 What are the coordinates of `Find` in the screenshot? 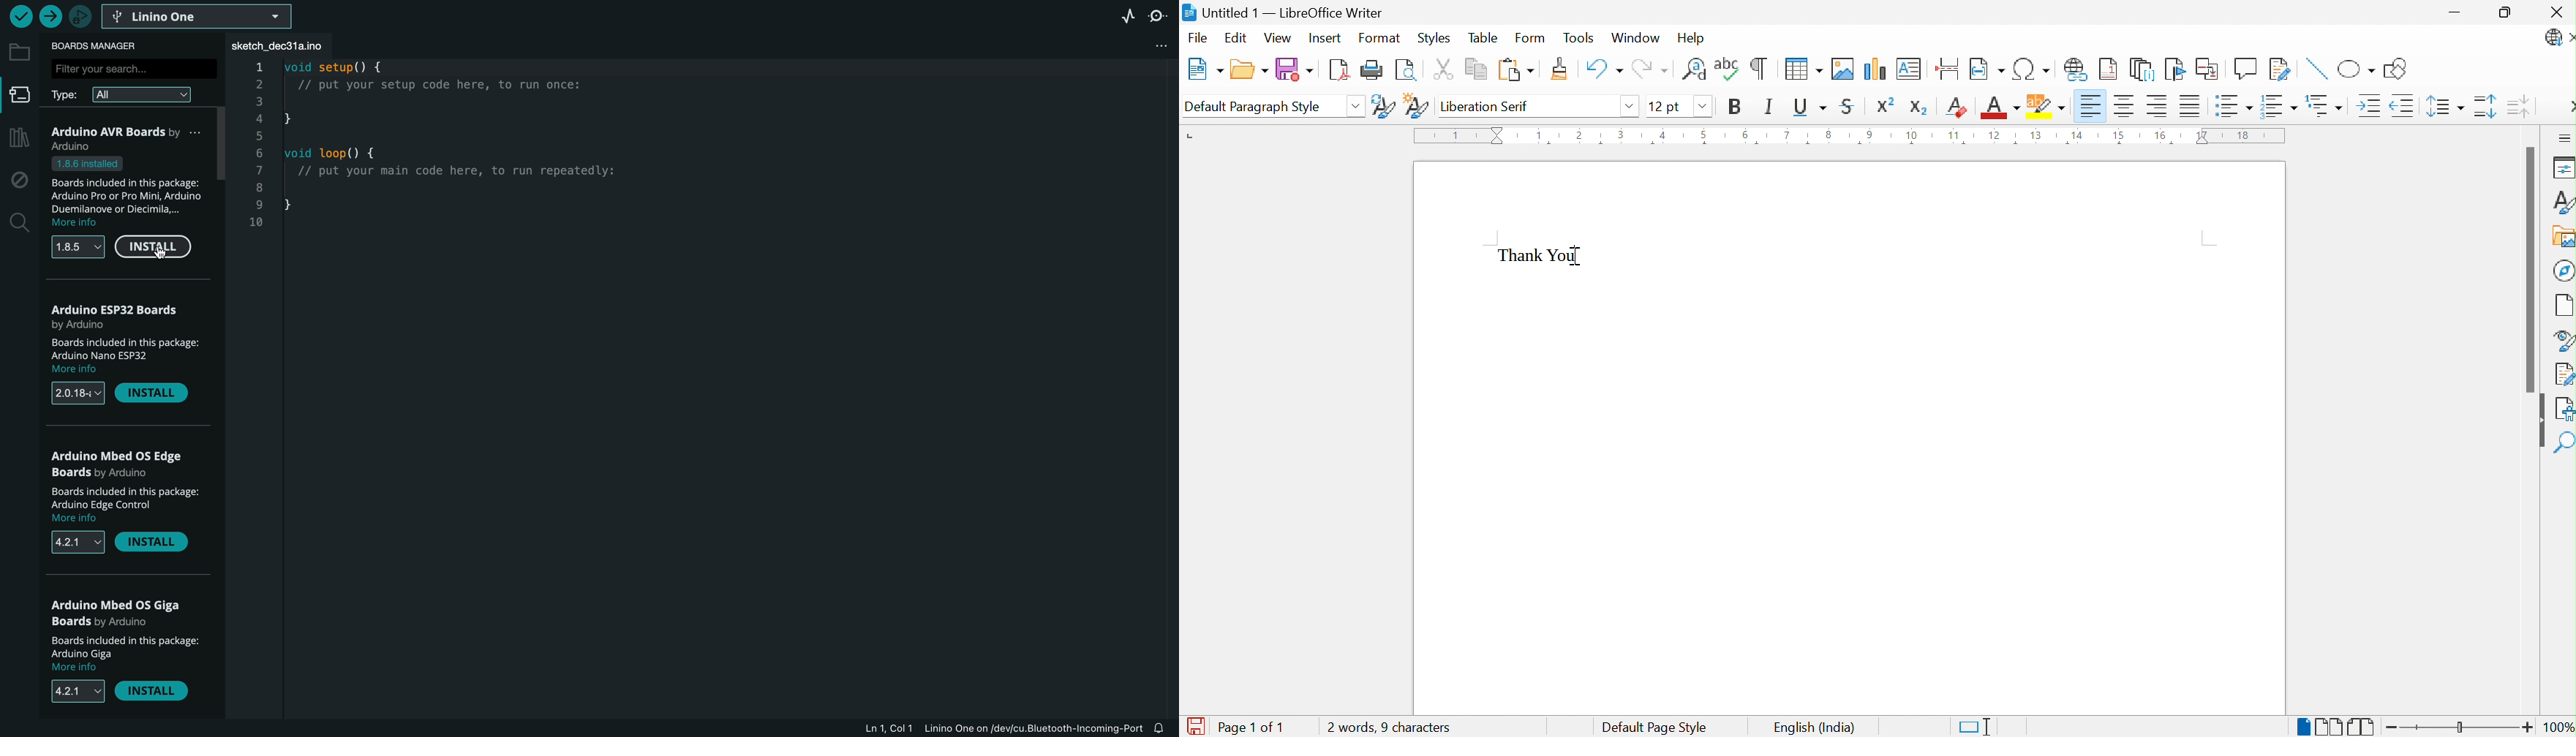 It's located at (2564, 445).